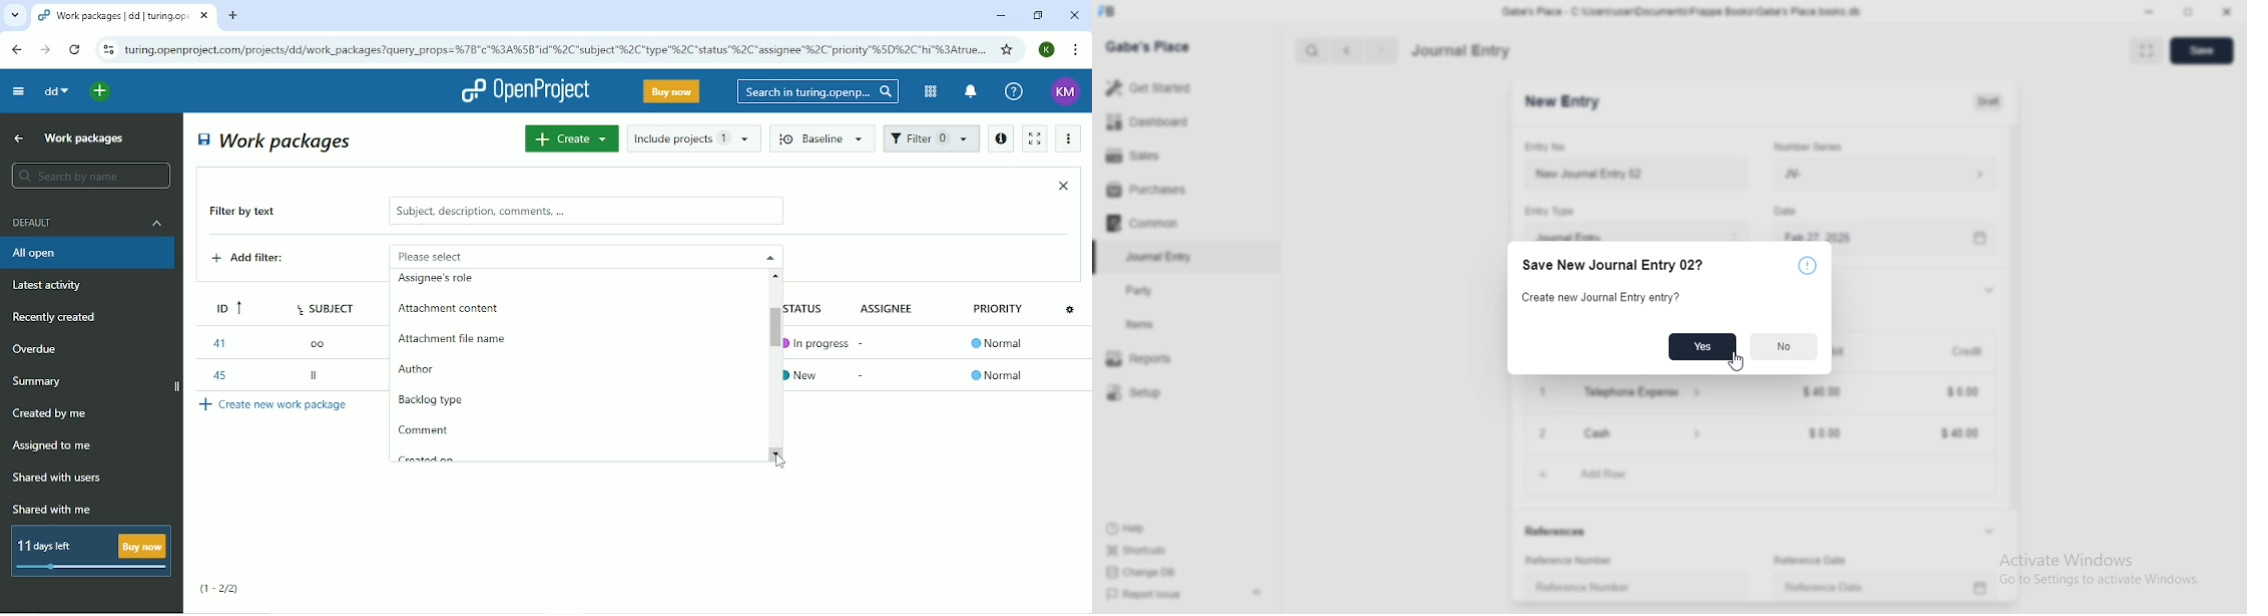 Image resolution: width=2268 pixels, height=616 pixels. Describe the element at coordinates (864, 340) in the screenshot. I see `-` at that location.